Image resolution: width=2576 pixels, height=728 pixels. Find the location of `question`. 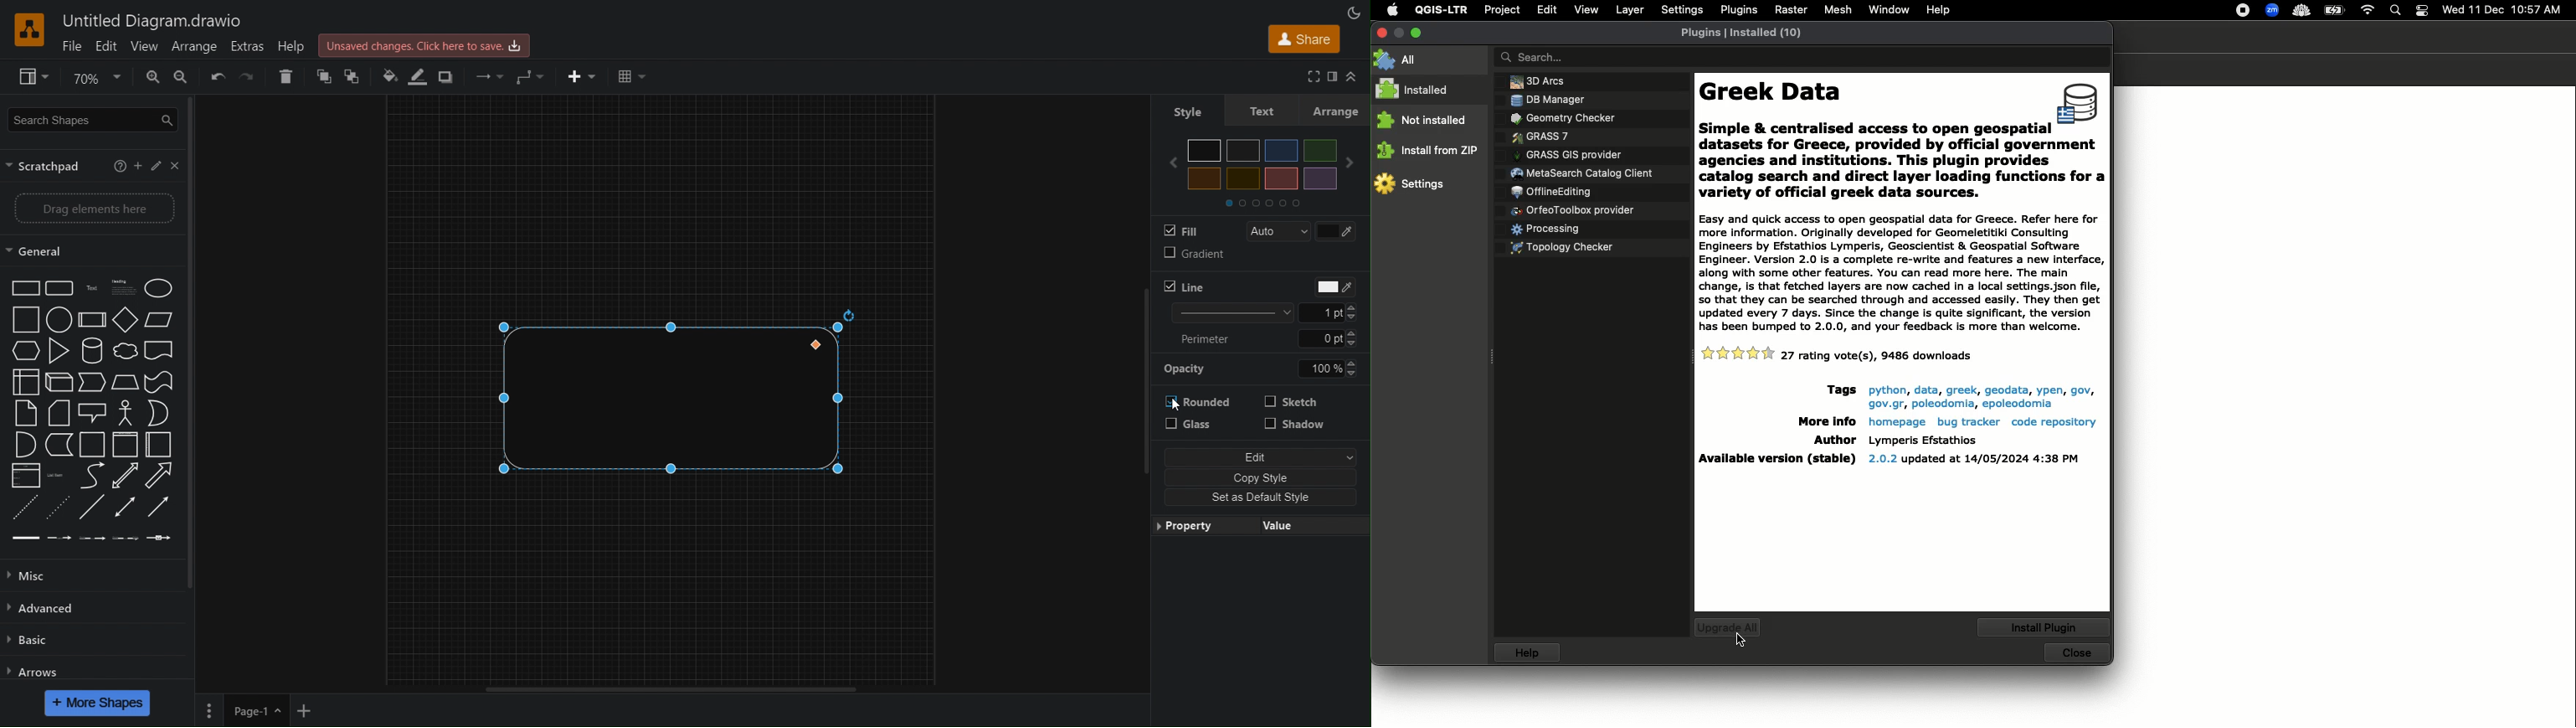

question is located at coordinates (119, 166).